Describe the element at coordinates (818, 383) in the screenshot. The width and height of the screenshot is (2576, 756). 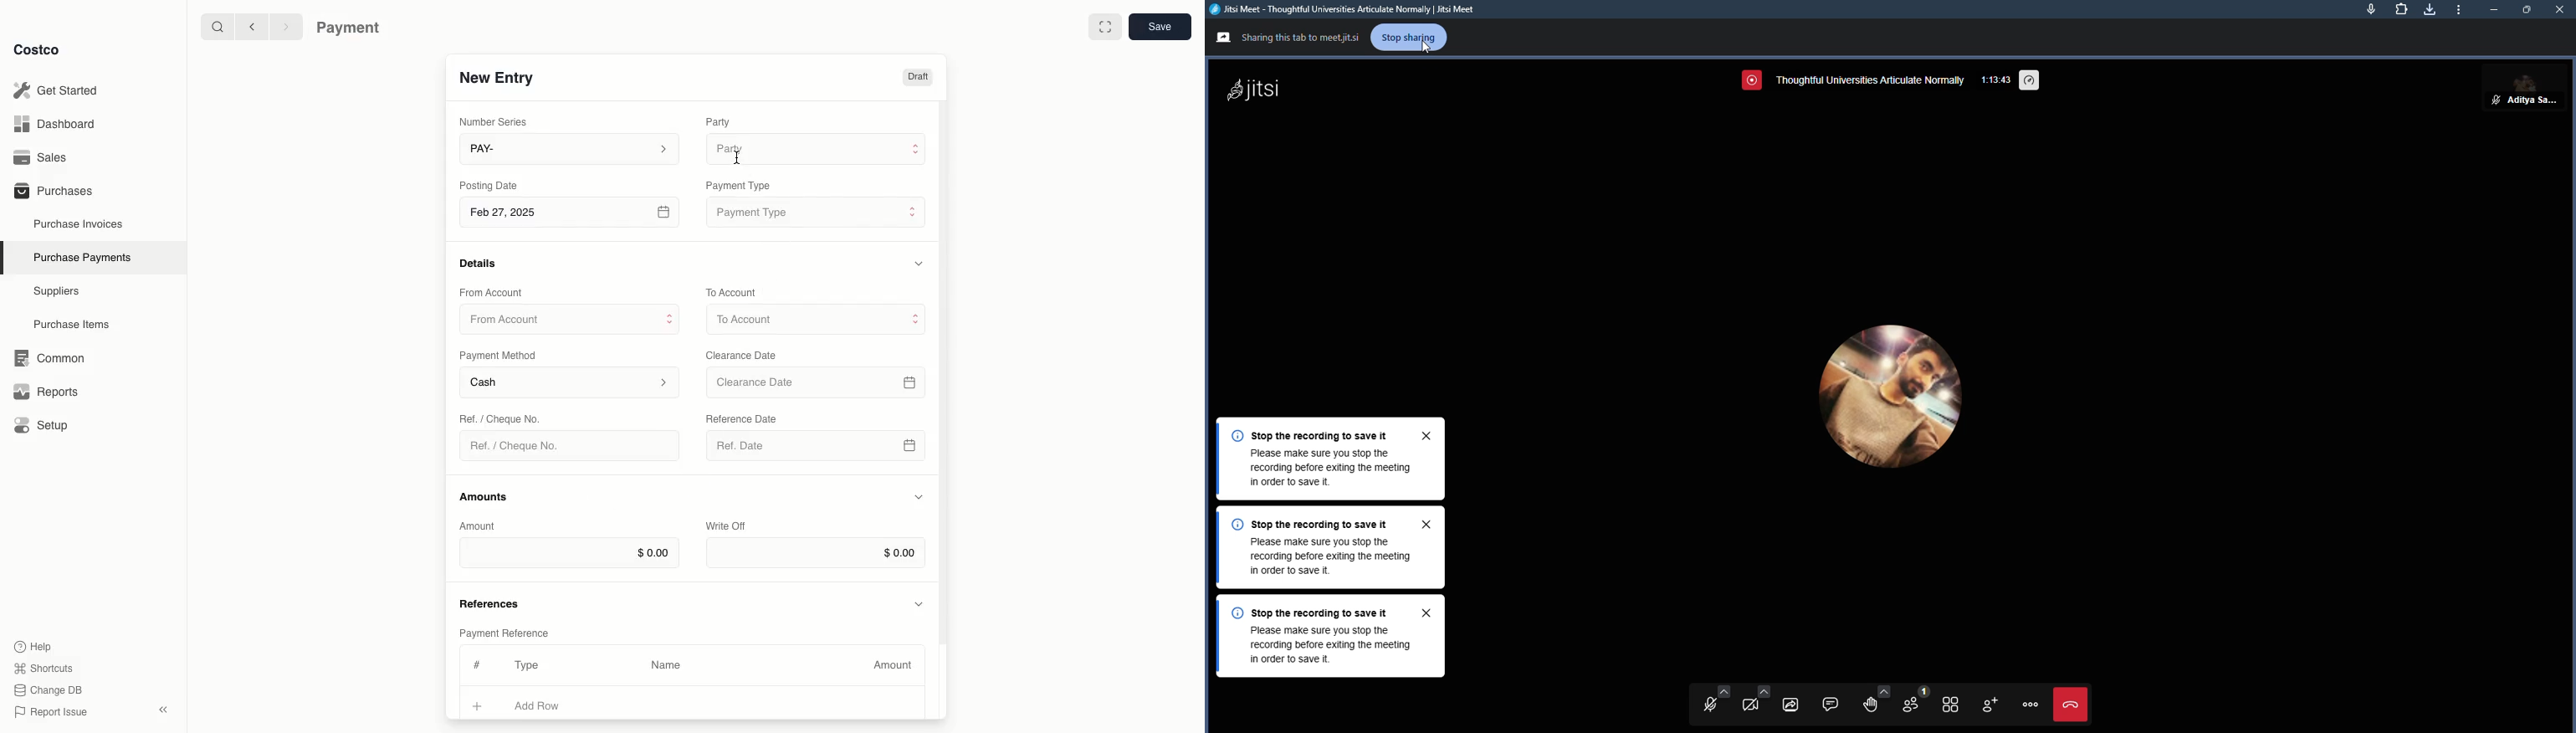
I see `Clearance Date` at that location.